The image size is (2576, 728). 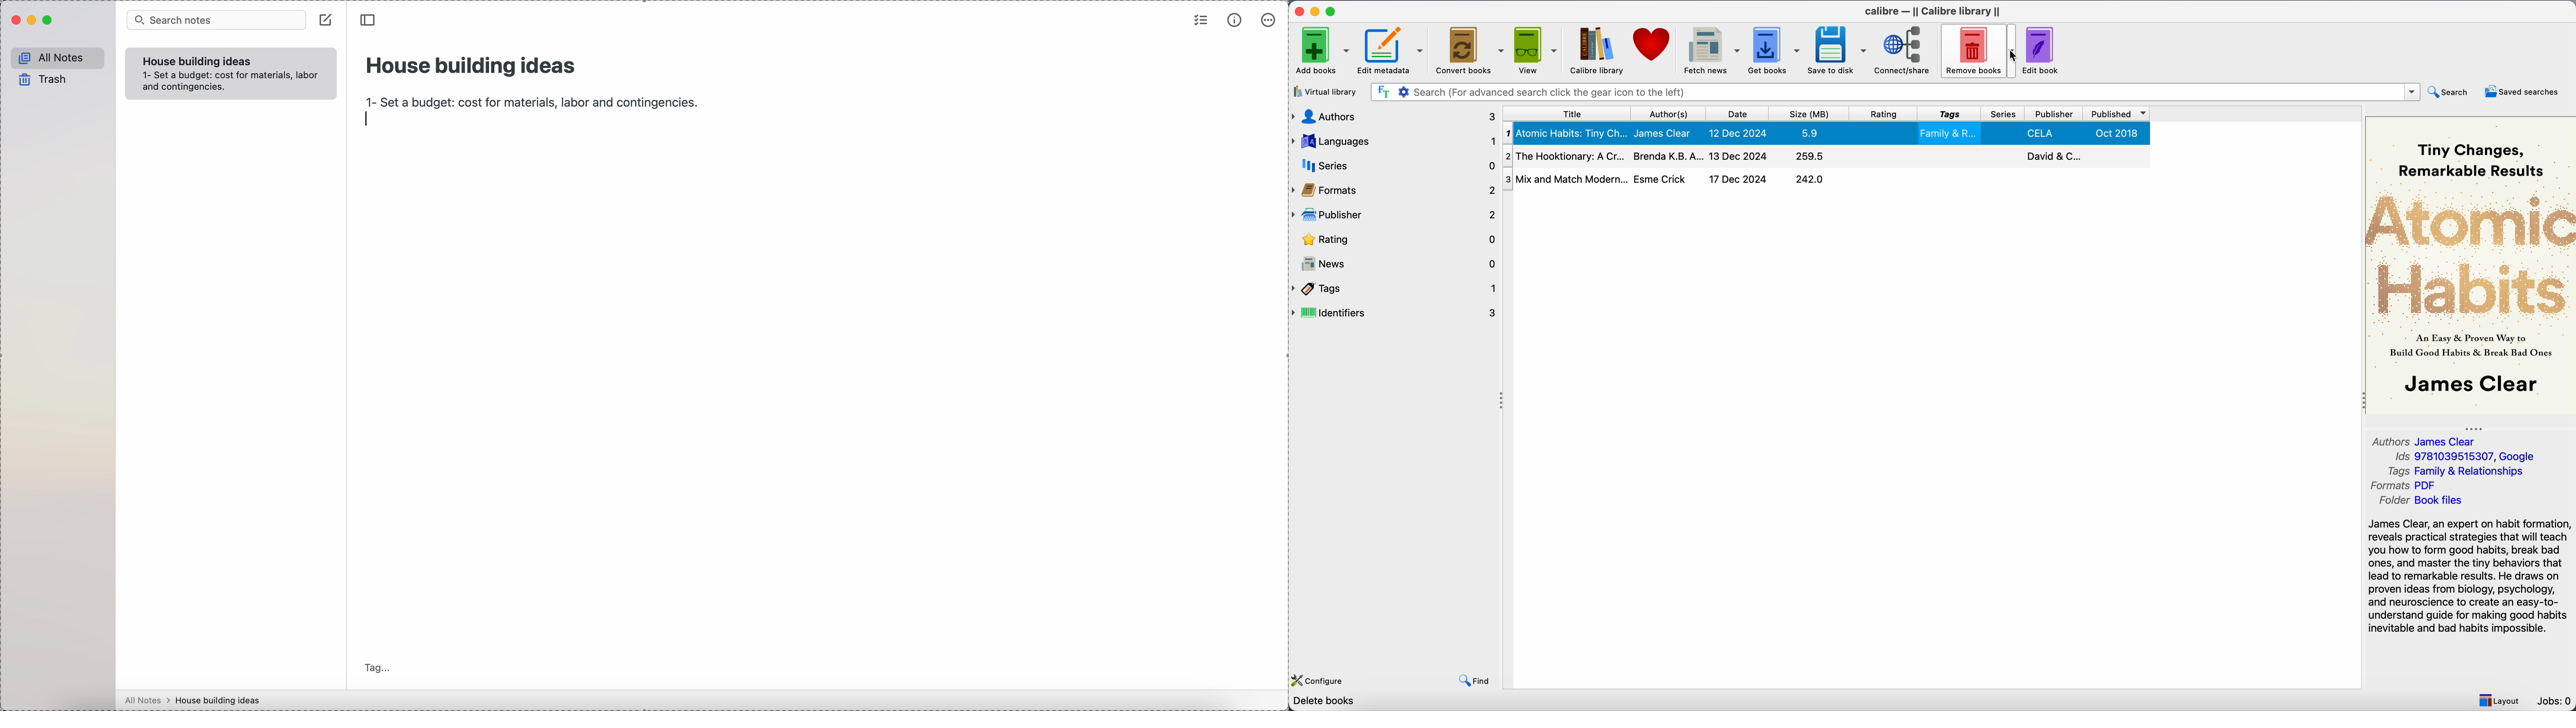 What do you see at coordinates (1536, 50) in the screenshot?
I see `view` at bounding box center [1536, 50].